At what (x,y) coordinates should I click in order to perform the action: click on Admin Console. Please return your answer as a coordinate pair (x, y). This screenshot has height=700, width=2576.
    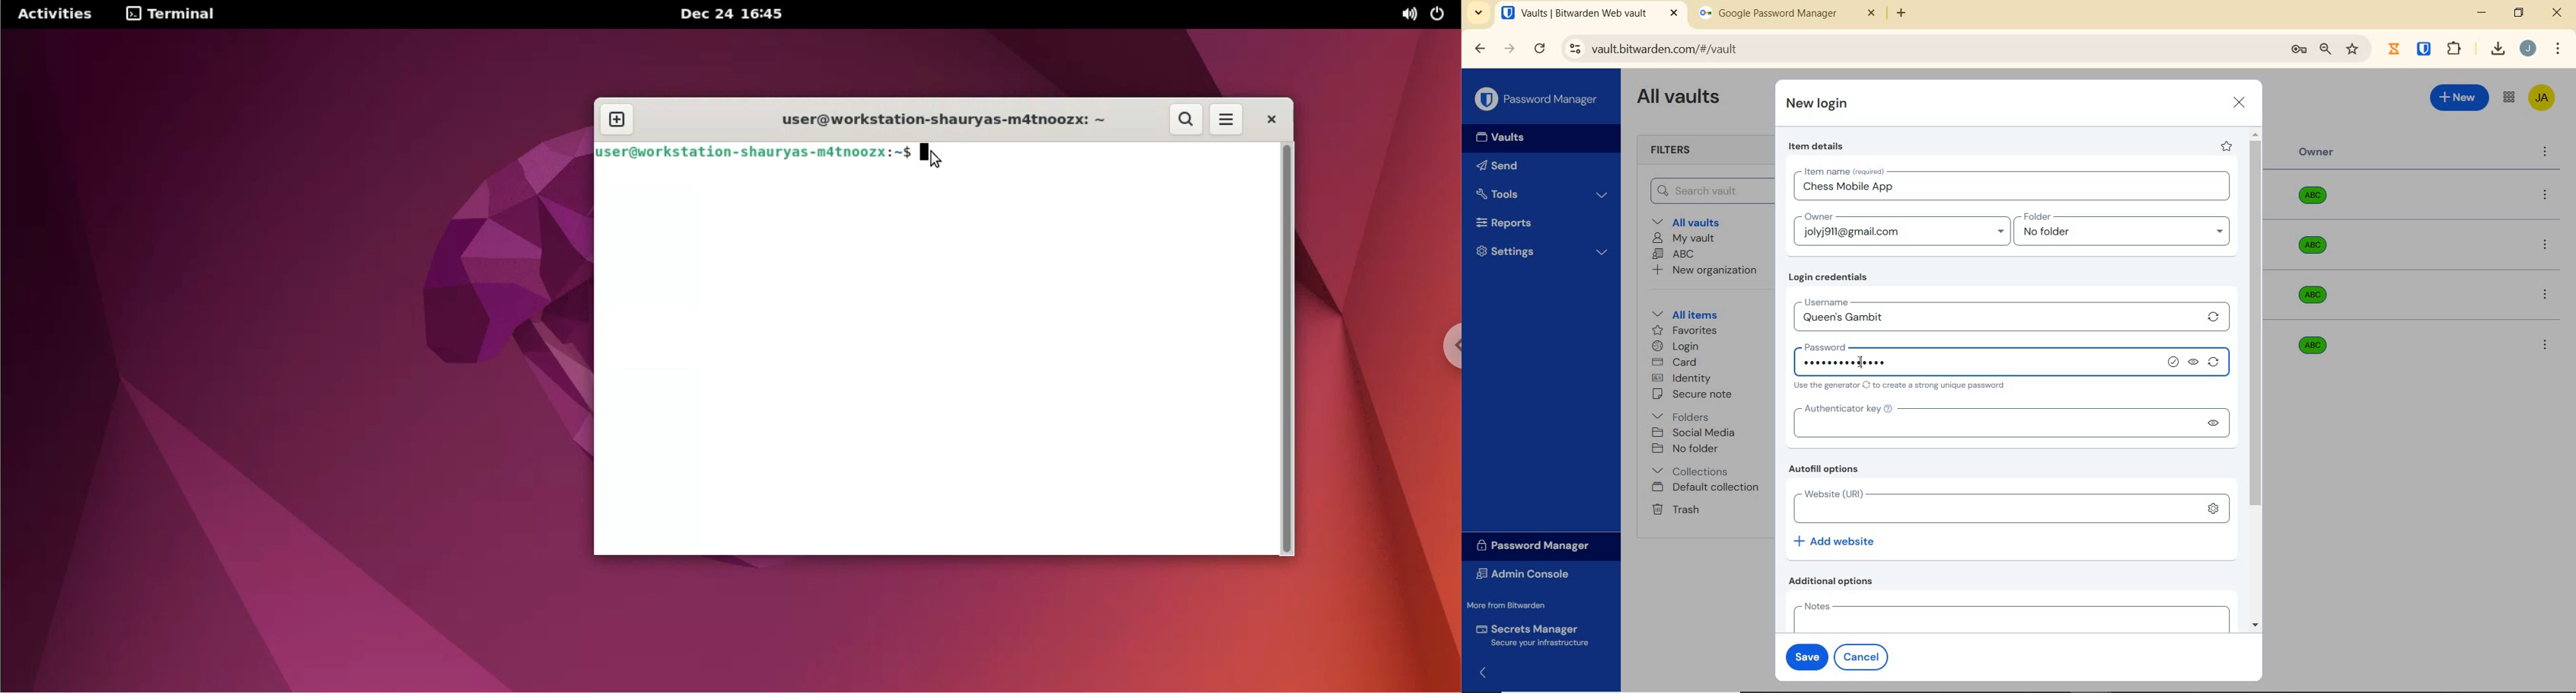
    Looking at the image, I should click on (1527, 576).